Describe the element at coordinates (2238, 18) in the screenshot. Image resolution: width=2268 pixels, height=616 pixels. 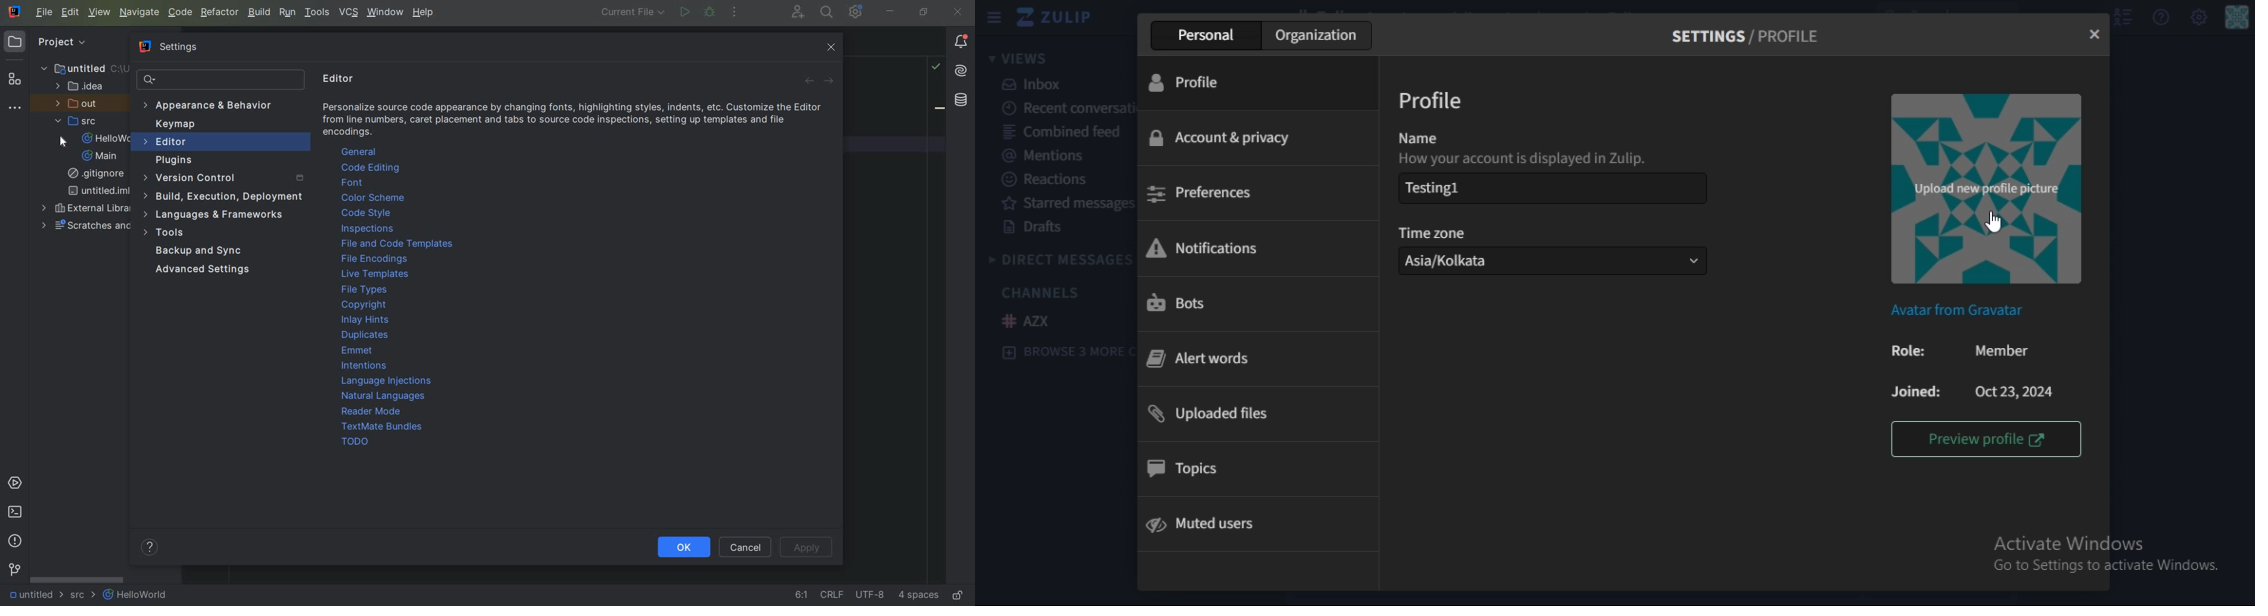
I see `personal menu` at that location.